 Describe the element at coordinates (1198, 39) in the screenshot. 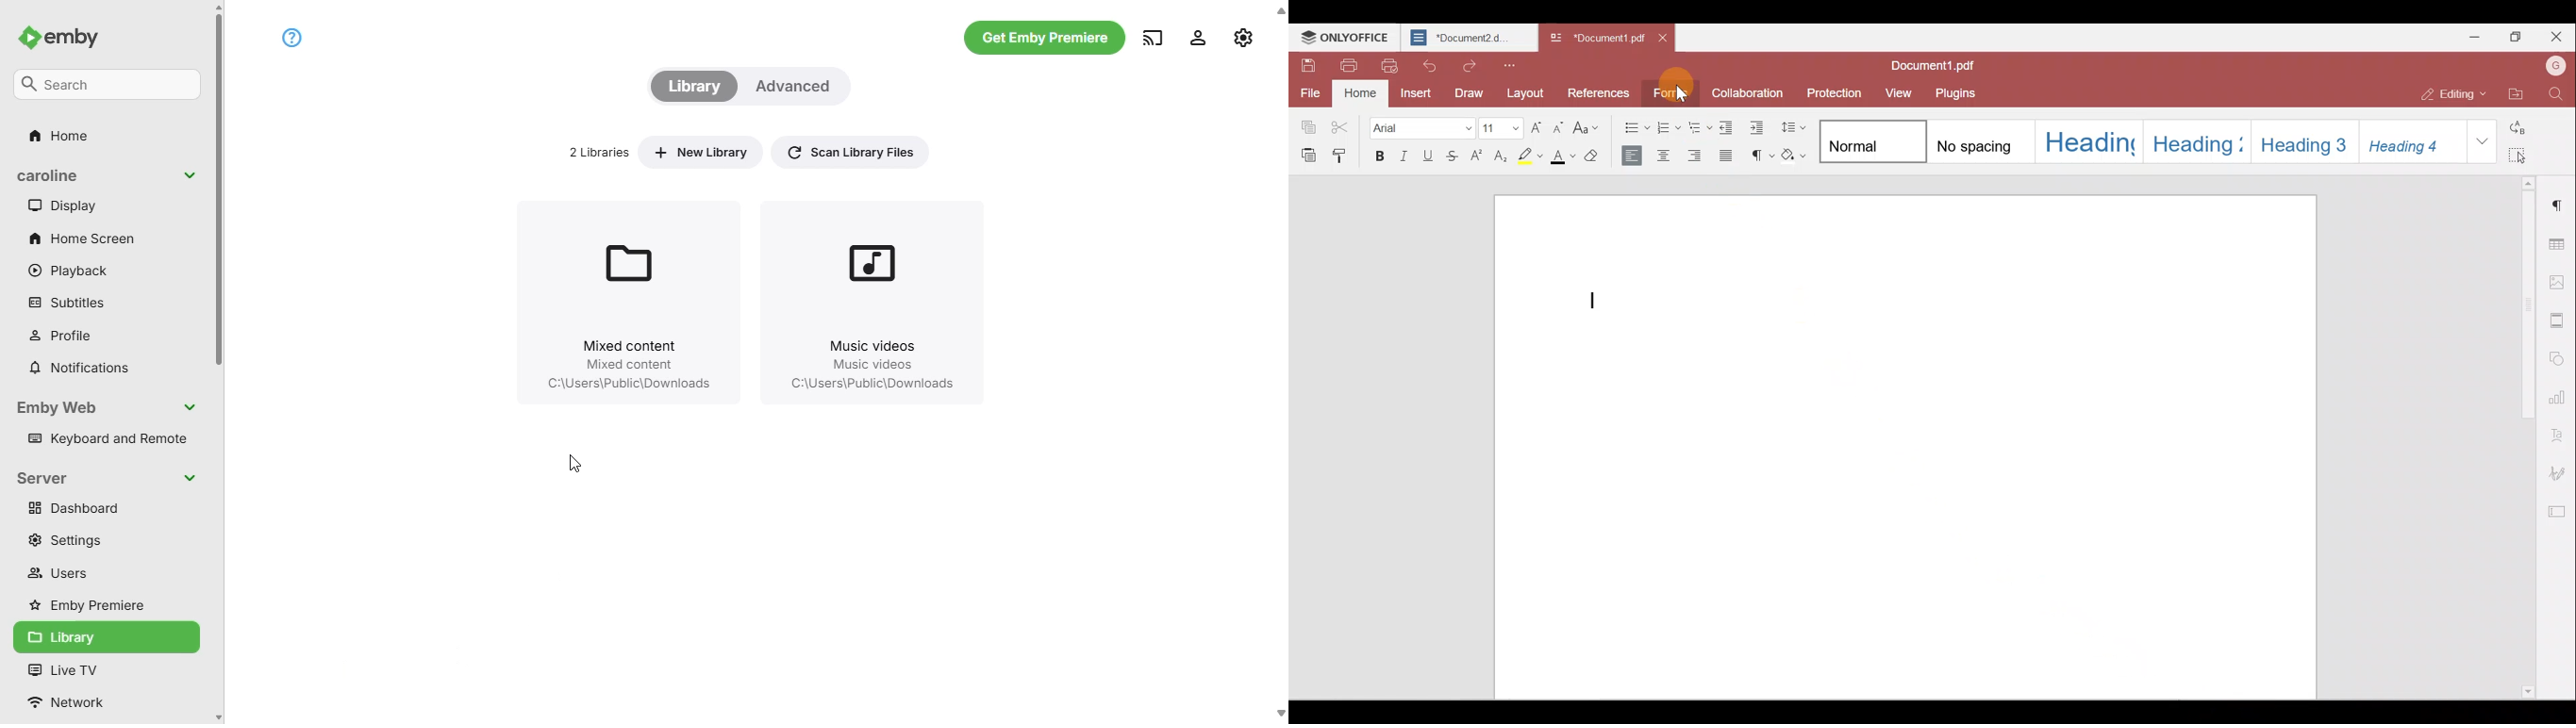

I see `manage emby server` at that location.